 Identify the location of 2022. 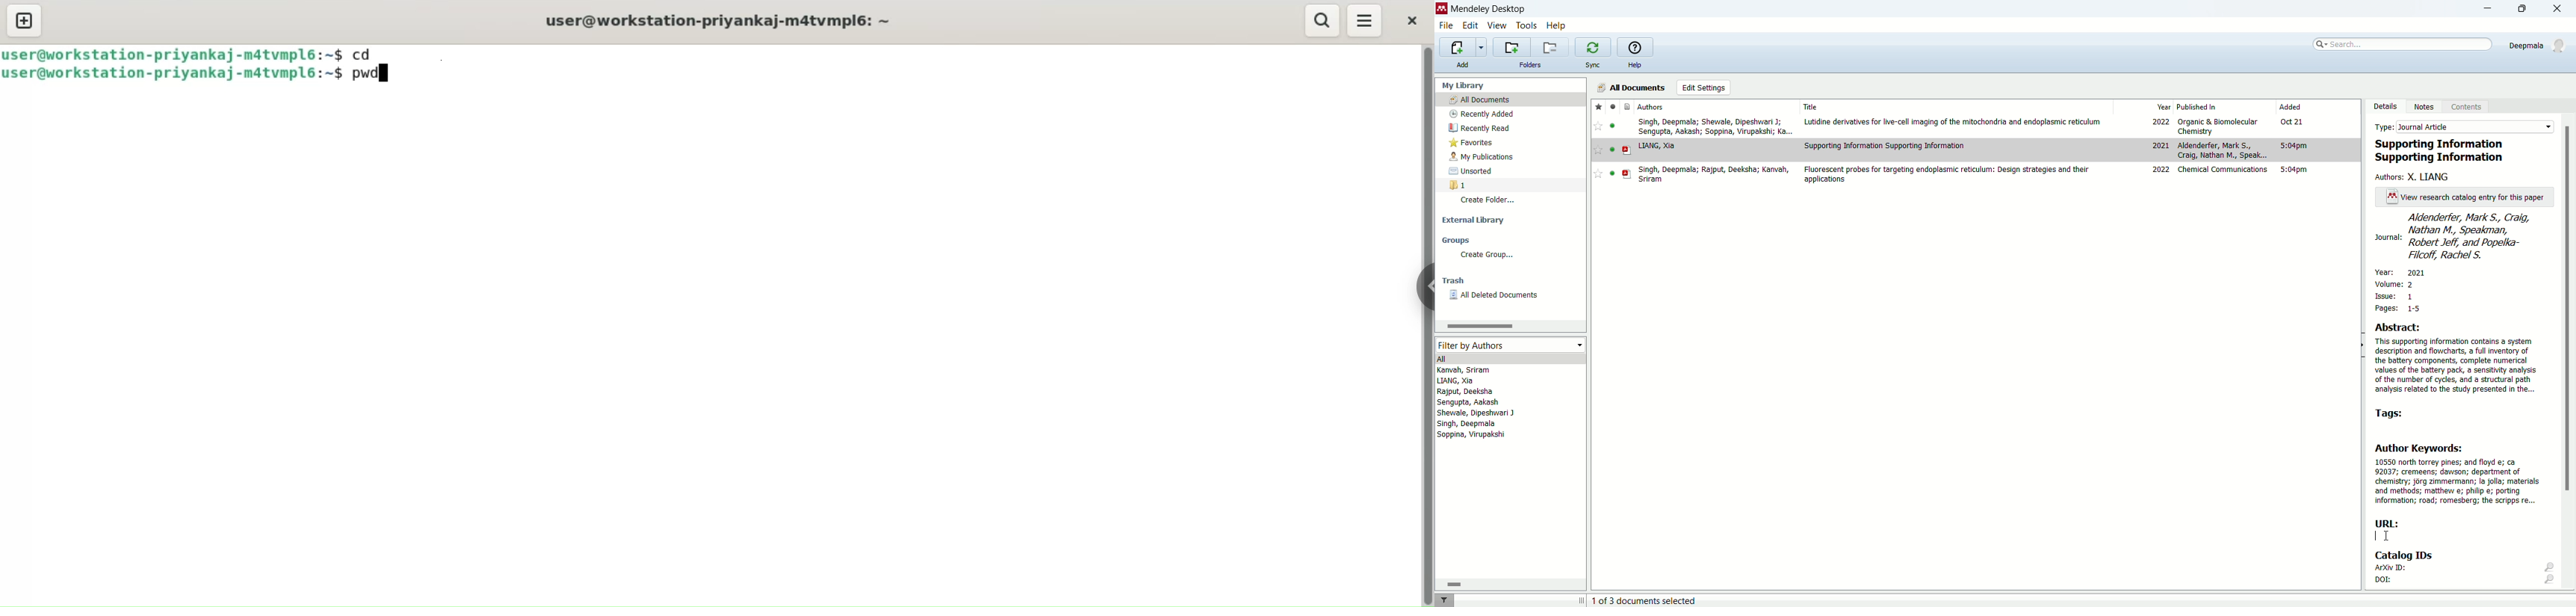
(2162, 169).